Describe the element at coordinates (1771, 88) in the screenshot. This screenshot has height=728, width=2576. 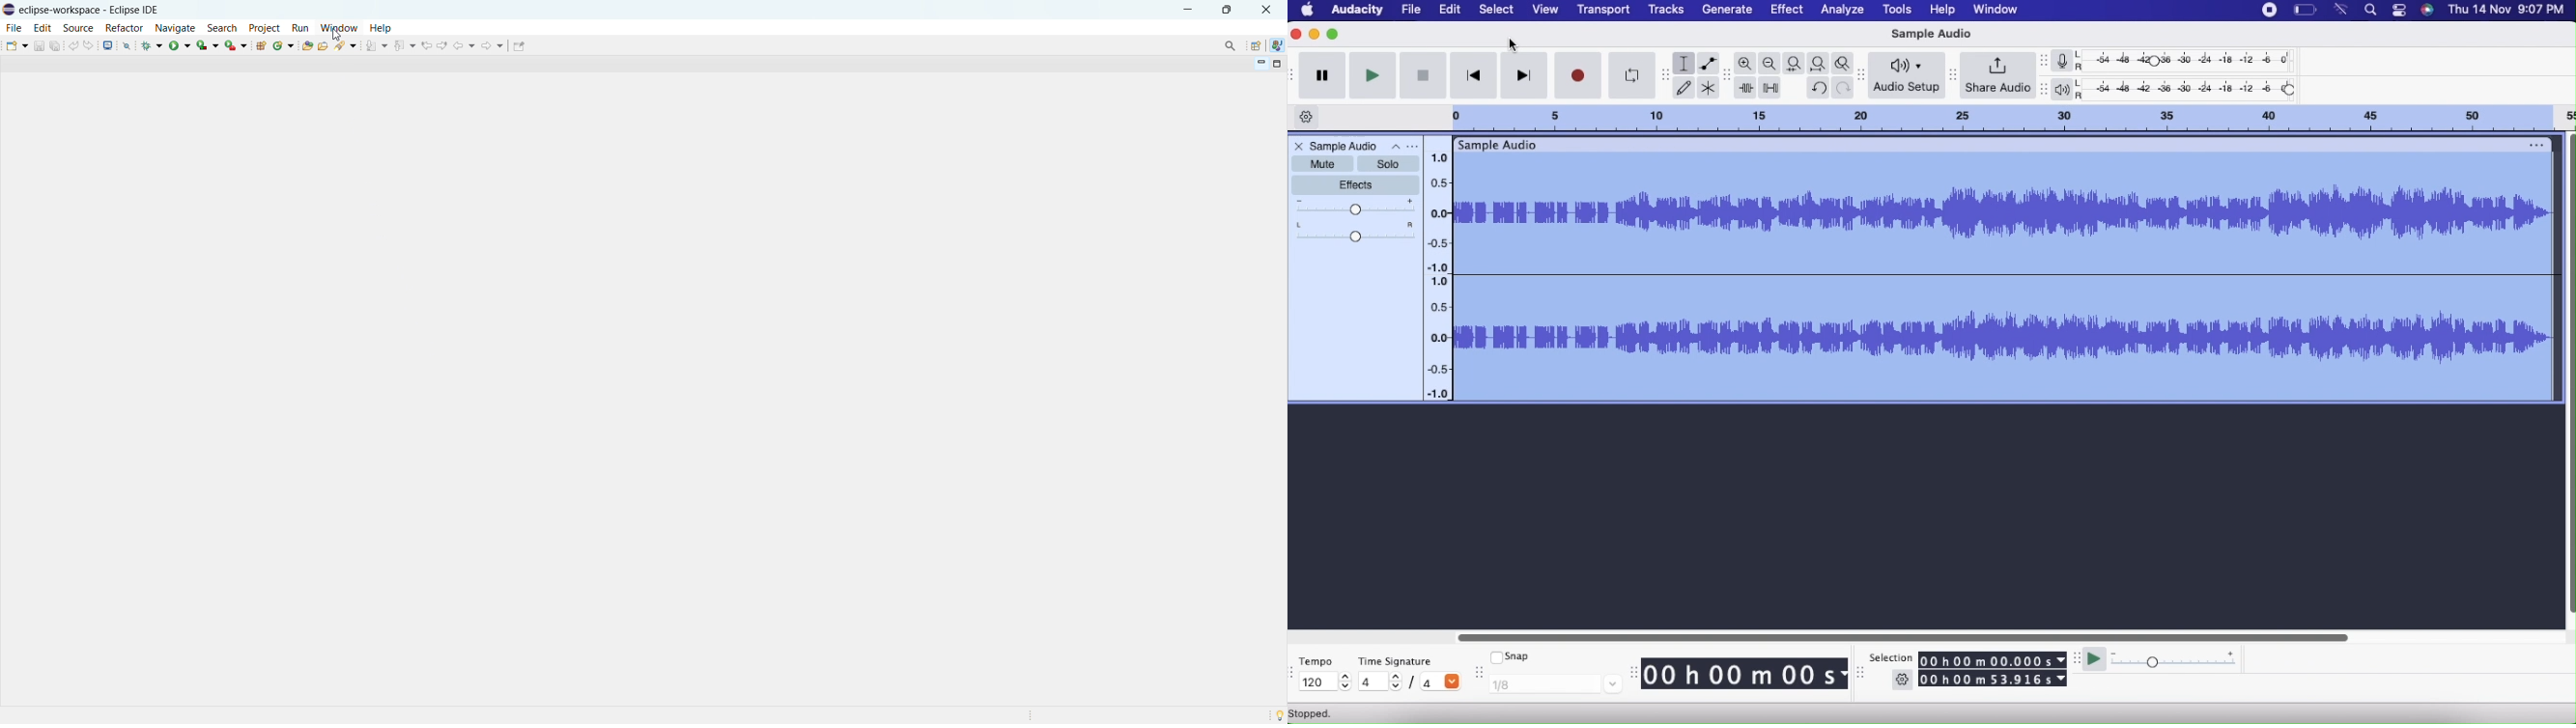
I see `Silence audio selection` at that location.